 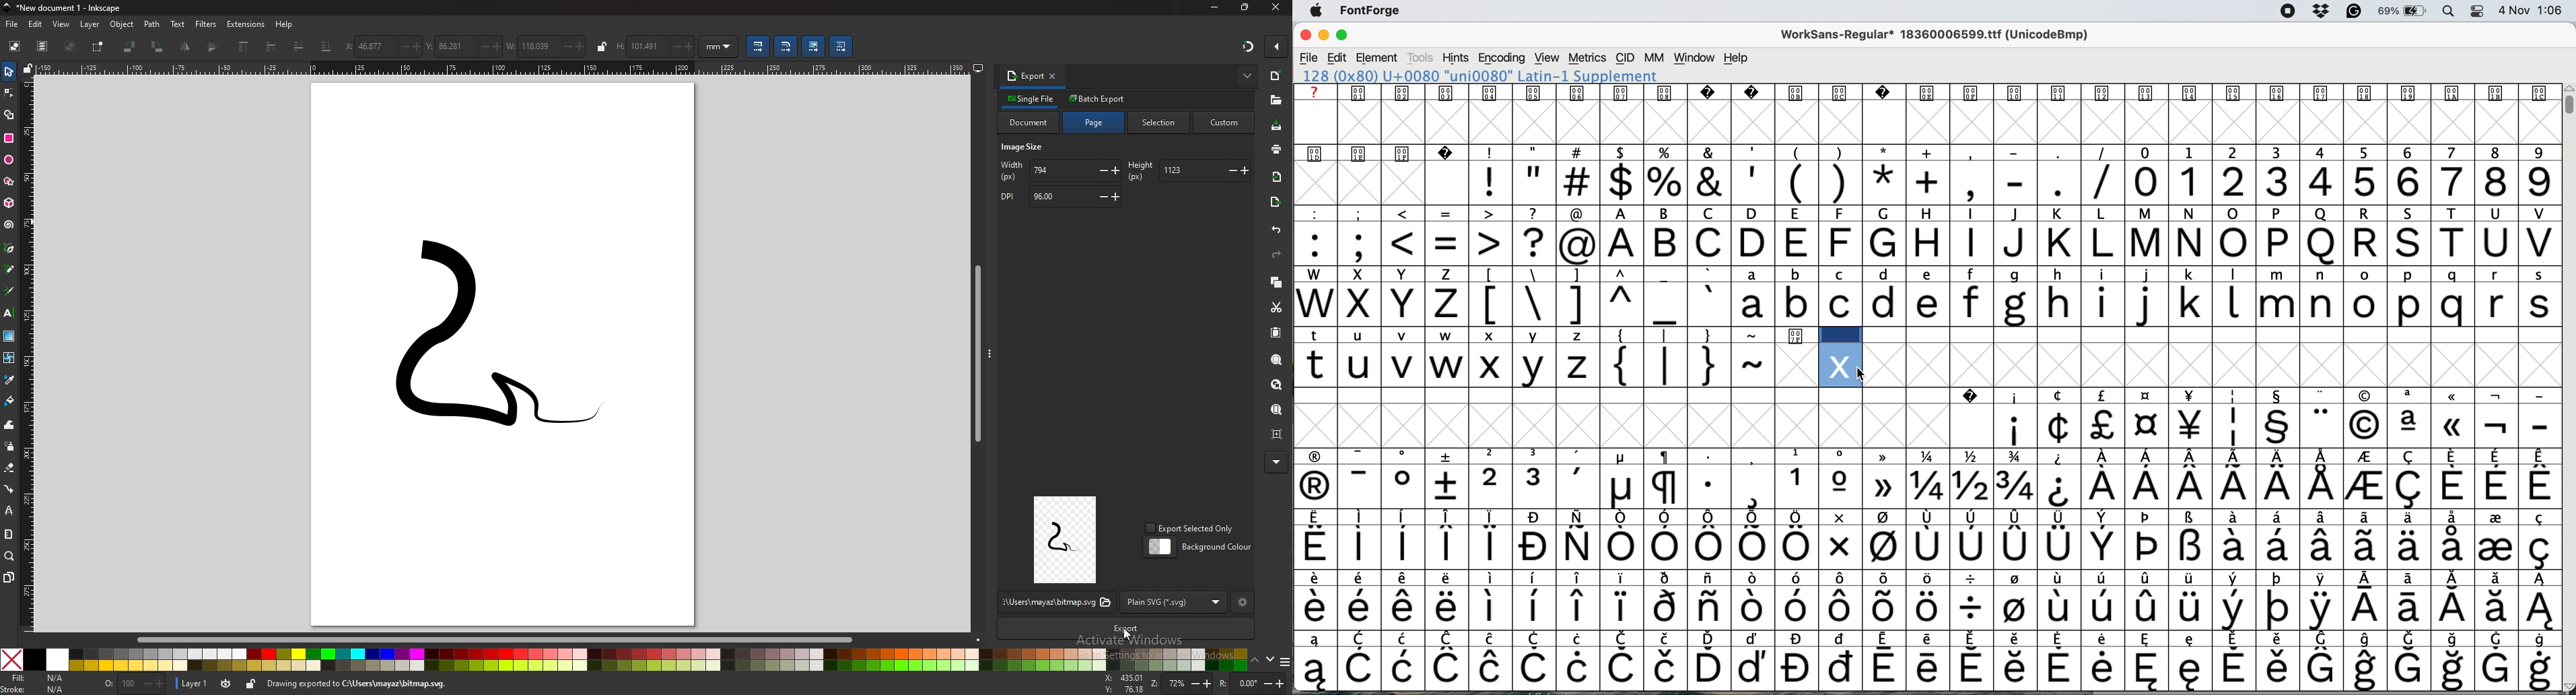 What do you see at coordinates (1276, 101) in the screenshot?
I see `open` at bounding box center [1276, 101].